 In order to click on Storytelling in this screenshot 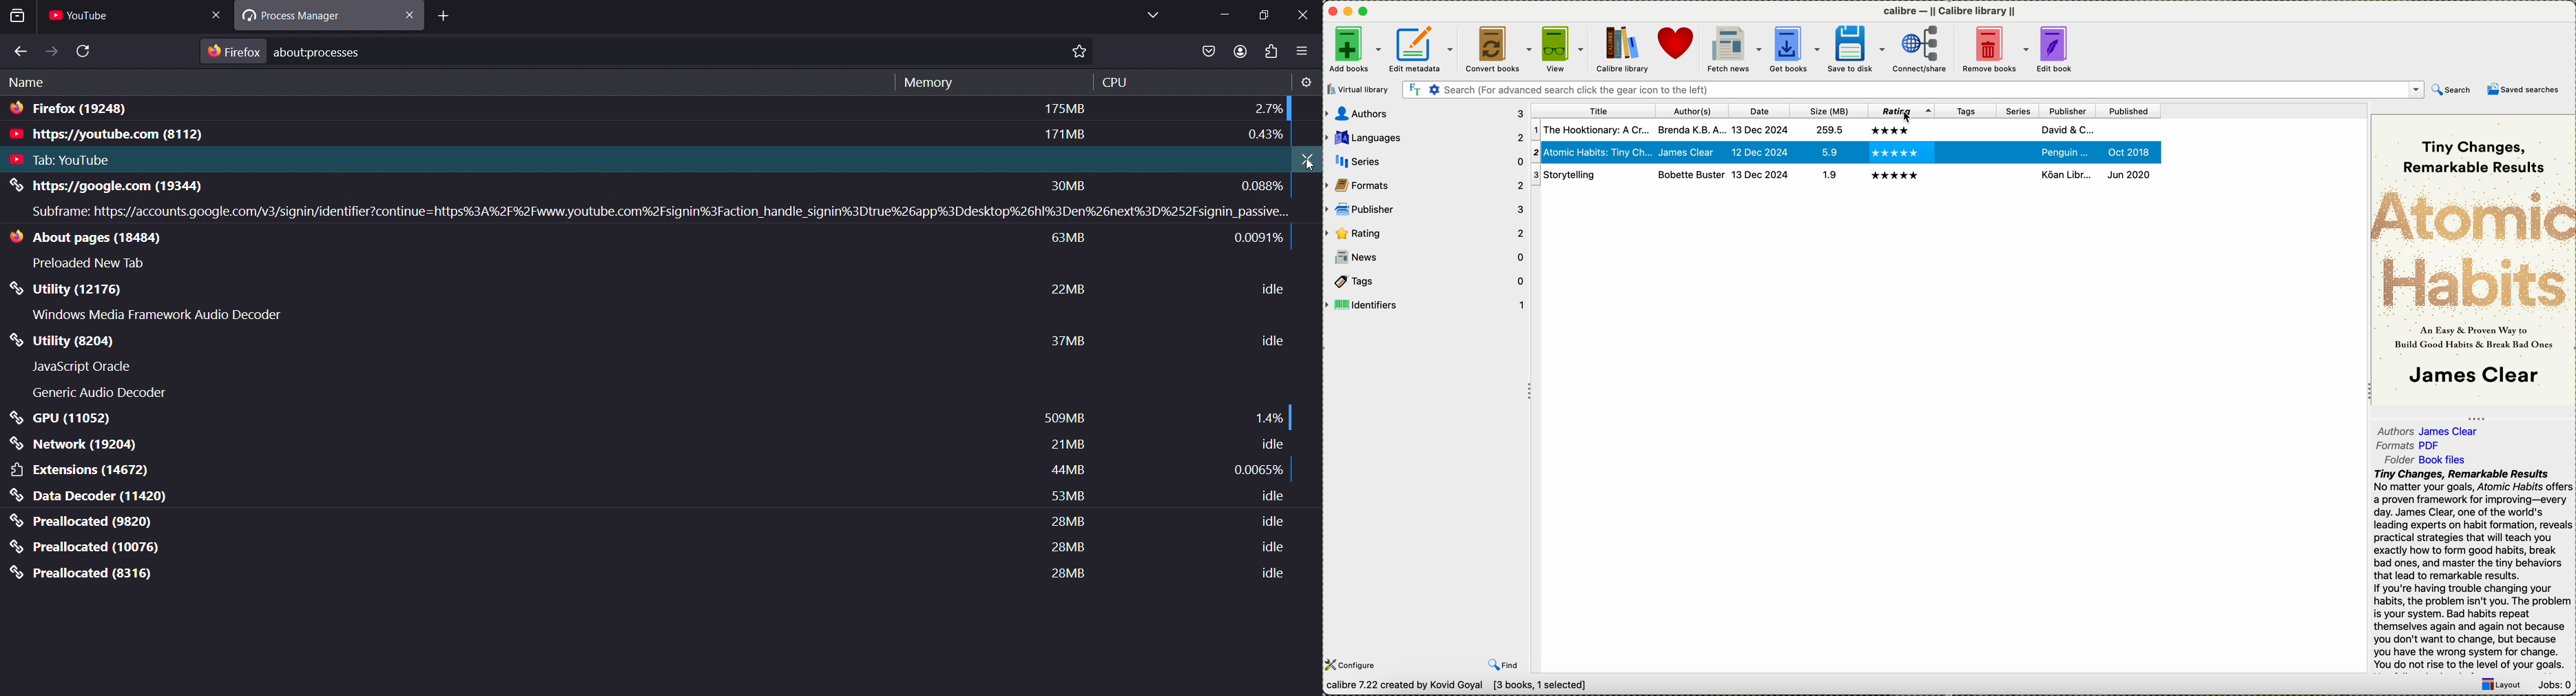, I will do `click(1590, 175)`.